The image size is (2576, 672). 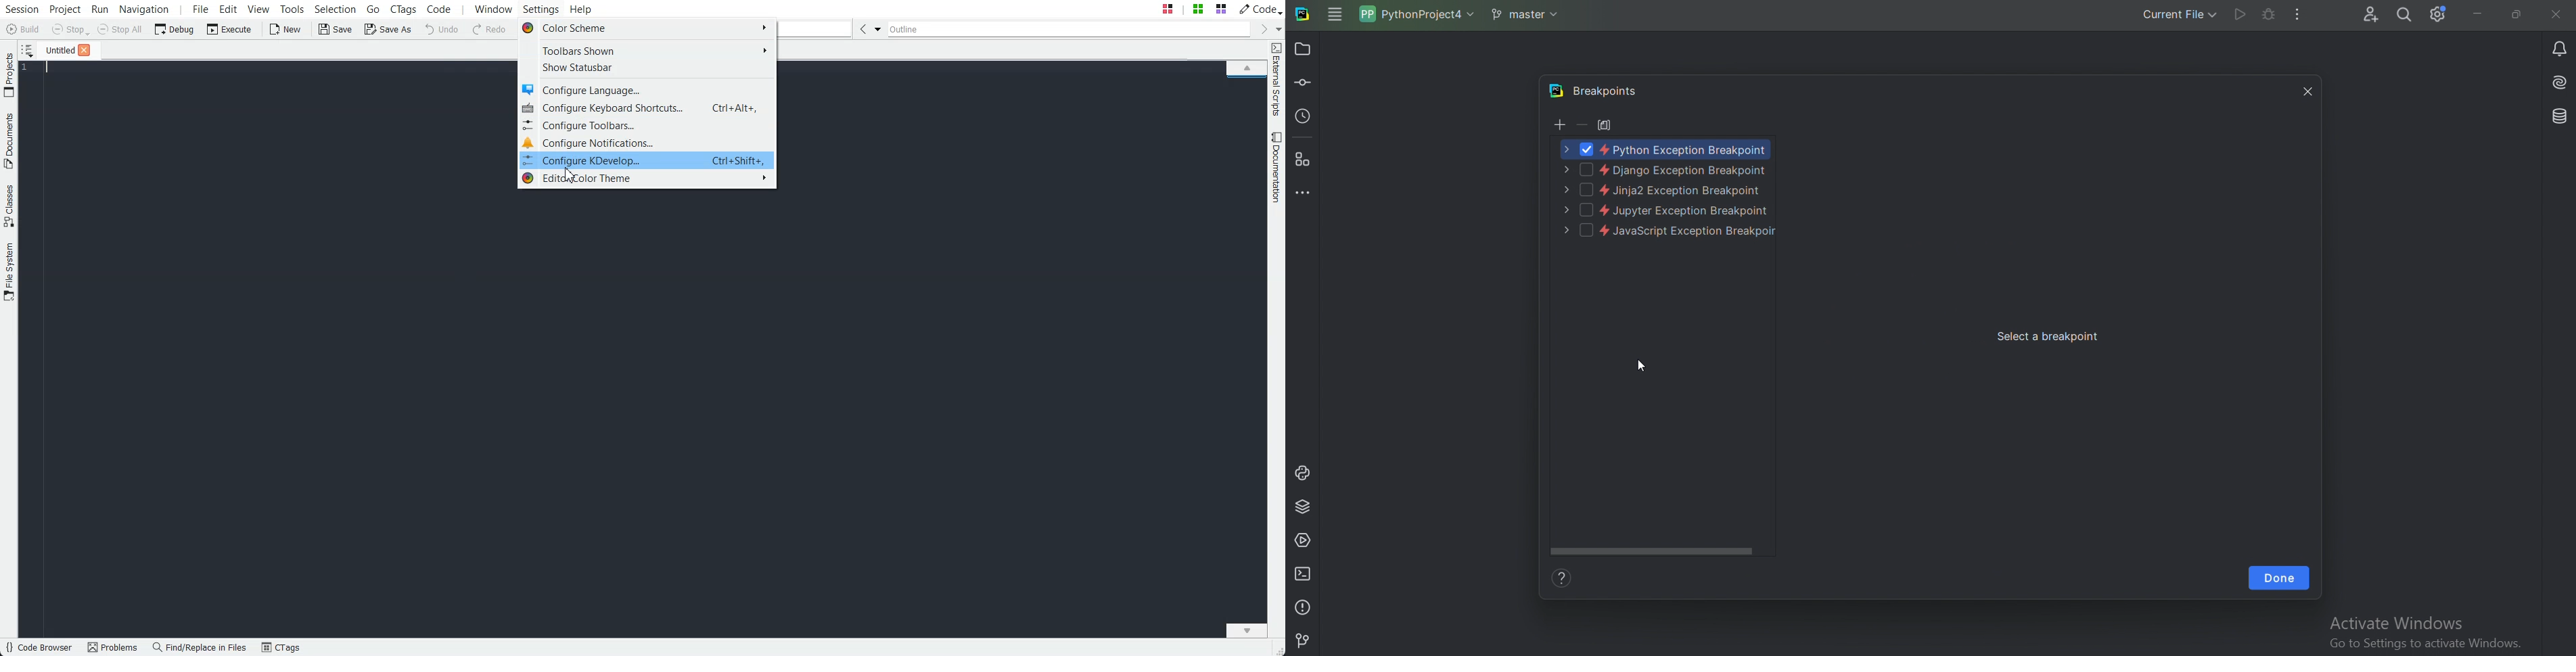 I want to click on Python package, so click(x=1304, y=507).